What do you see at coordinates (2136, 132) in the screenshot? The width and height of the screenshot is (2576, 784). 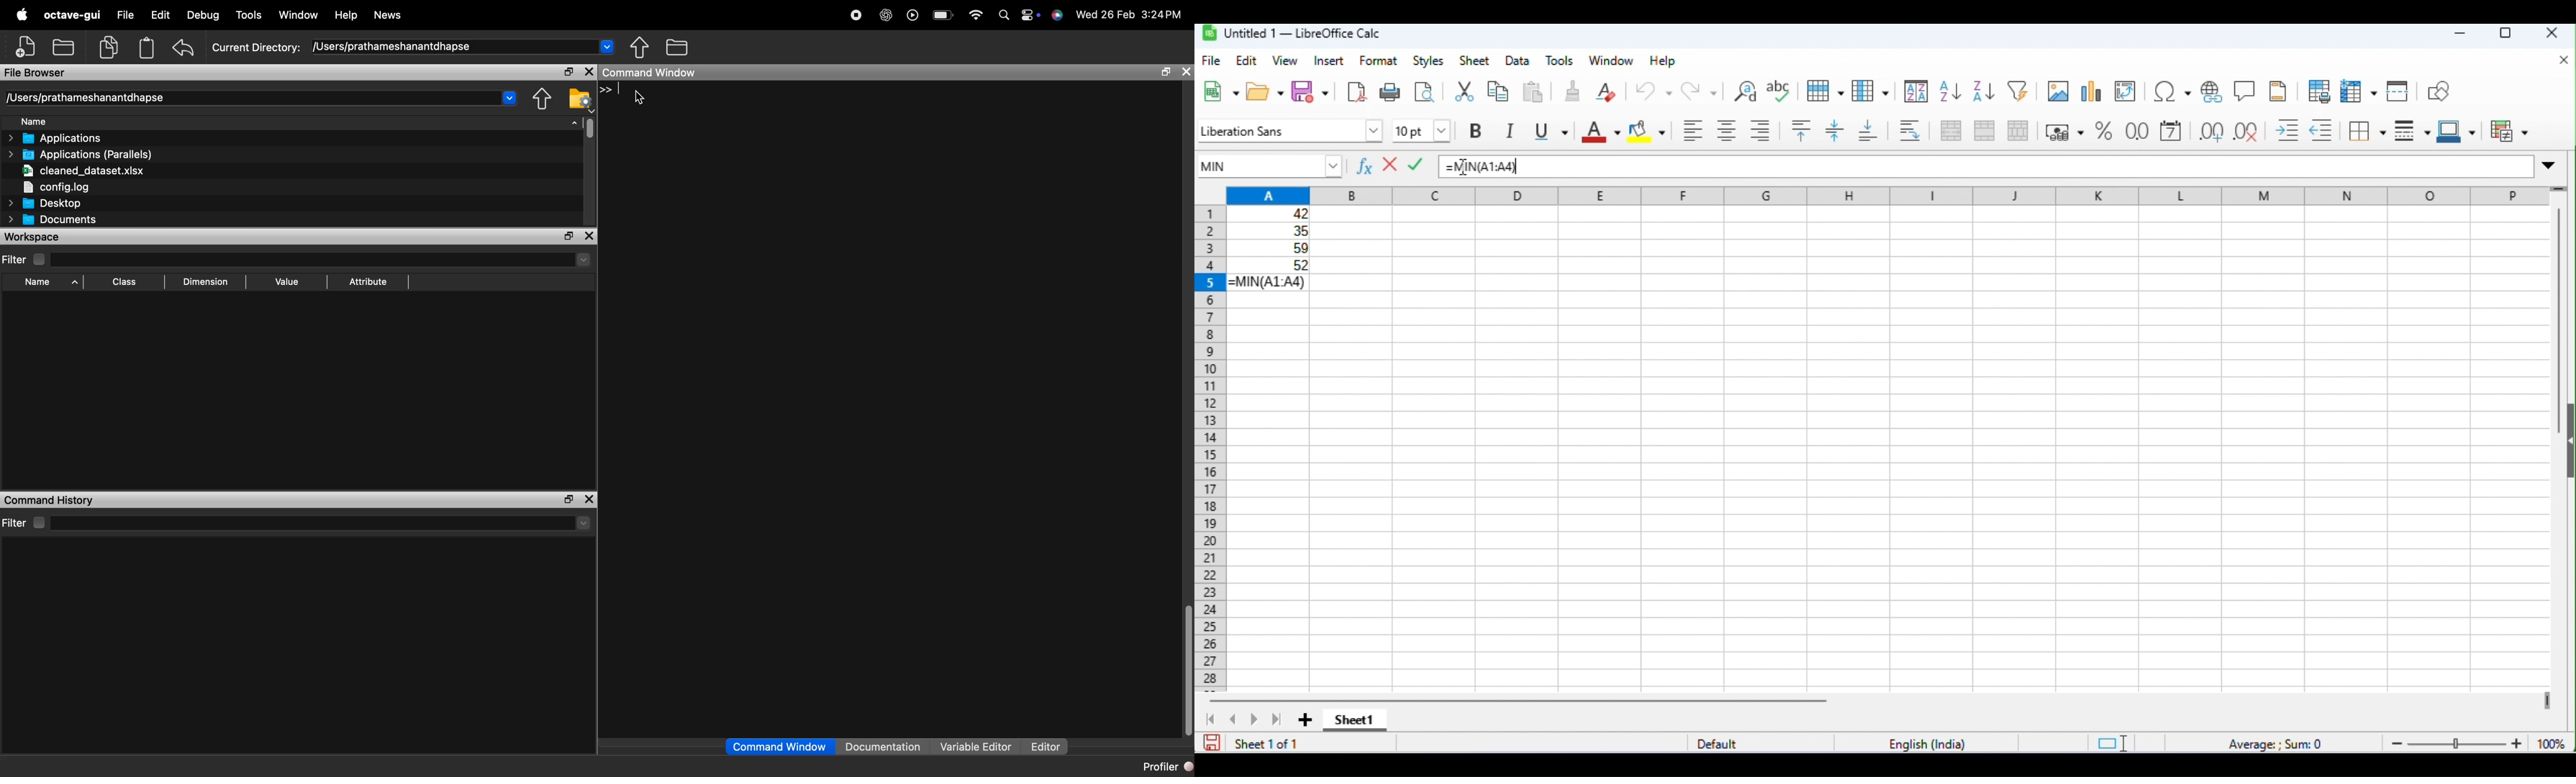 I see `format as number` at bounding box center [2136, 132].